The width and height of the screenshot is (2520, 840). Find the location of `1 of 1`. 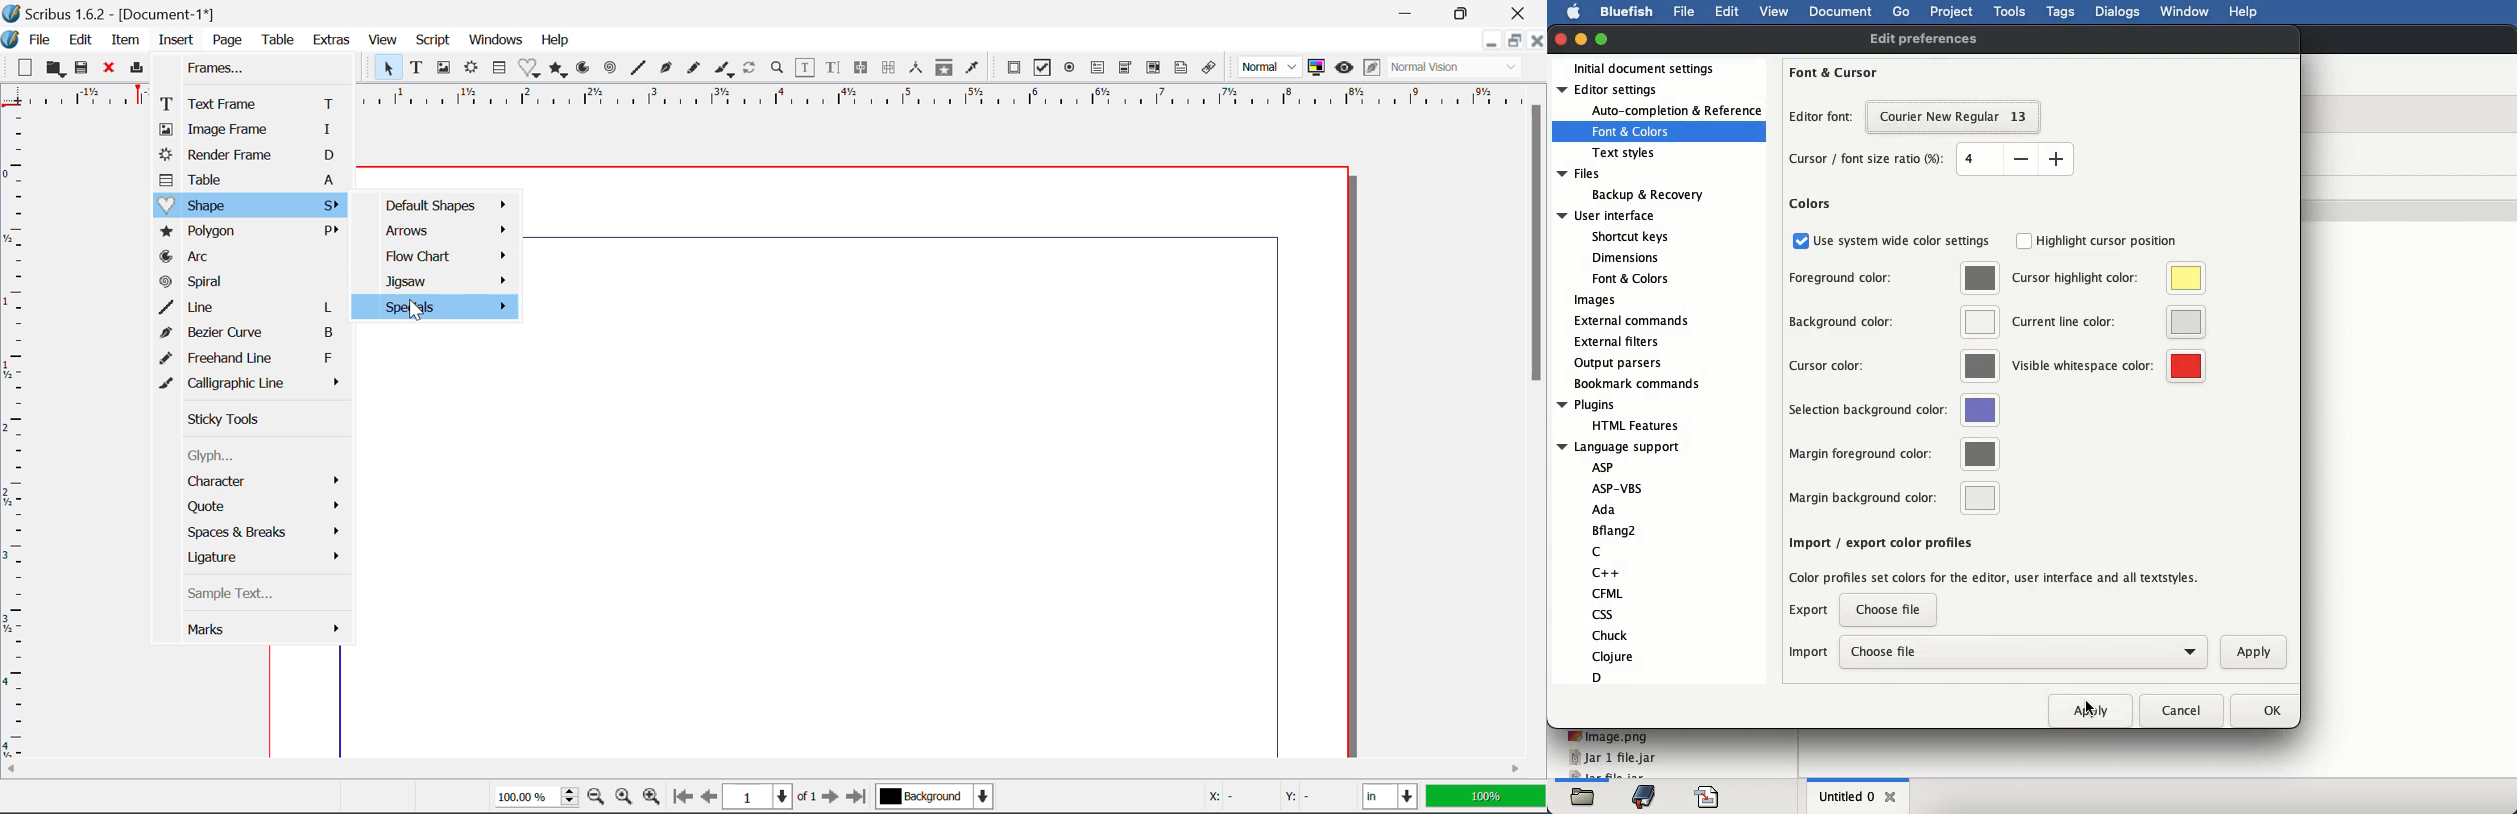

1 of 1 is located at coordinates (770, 796).